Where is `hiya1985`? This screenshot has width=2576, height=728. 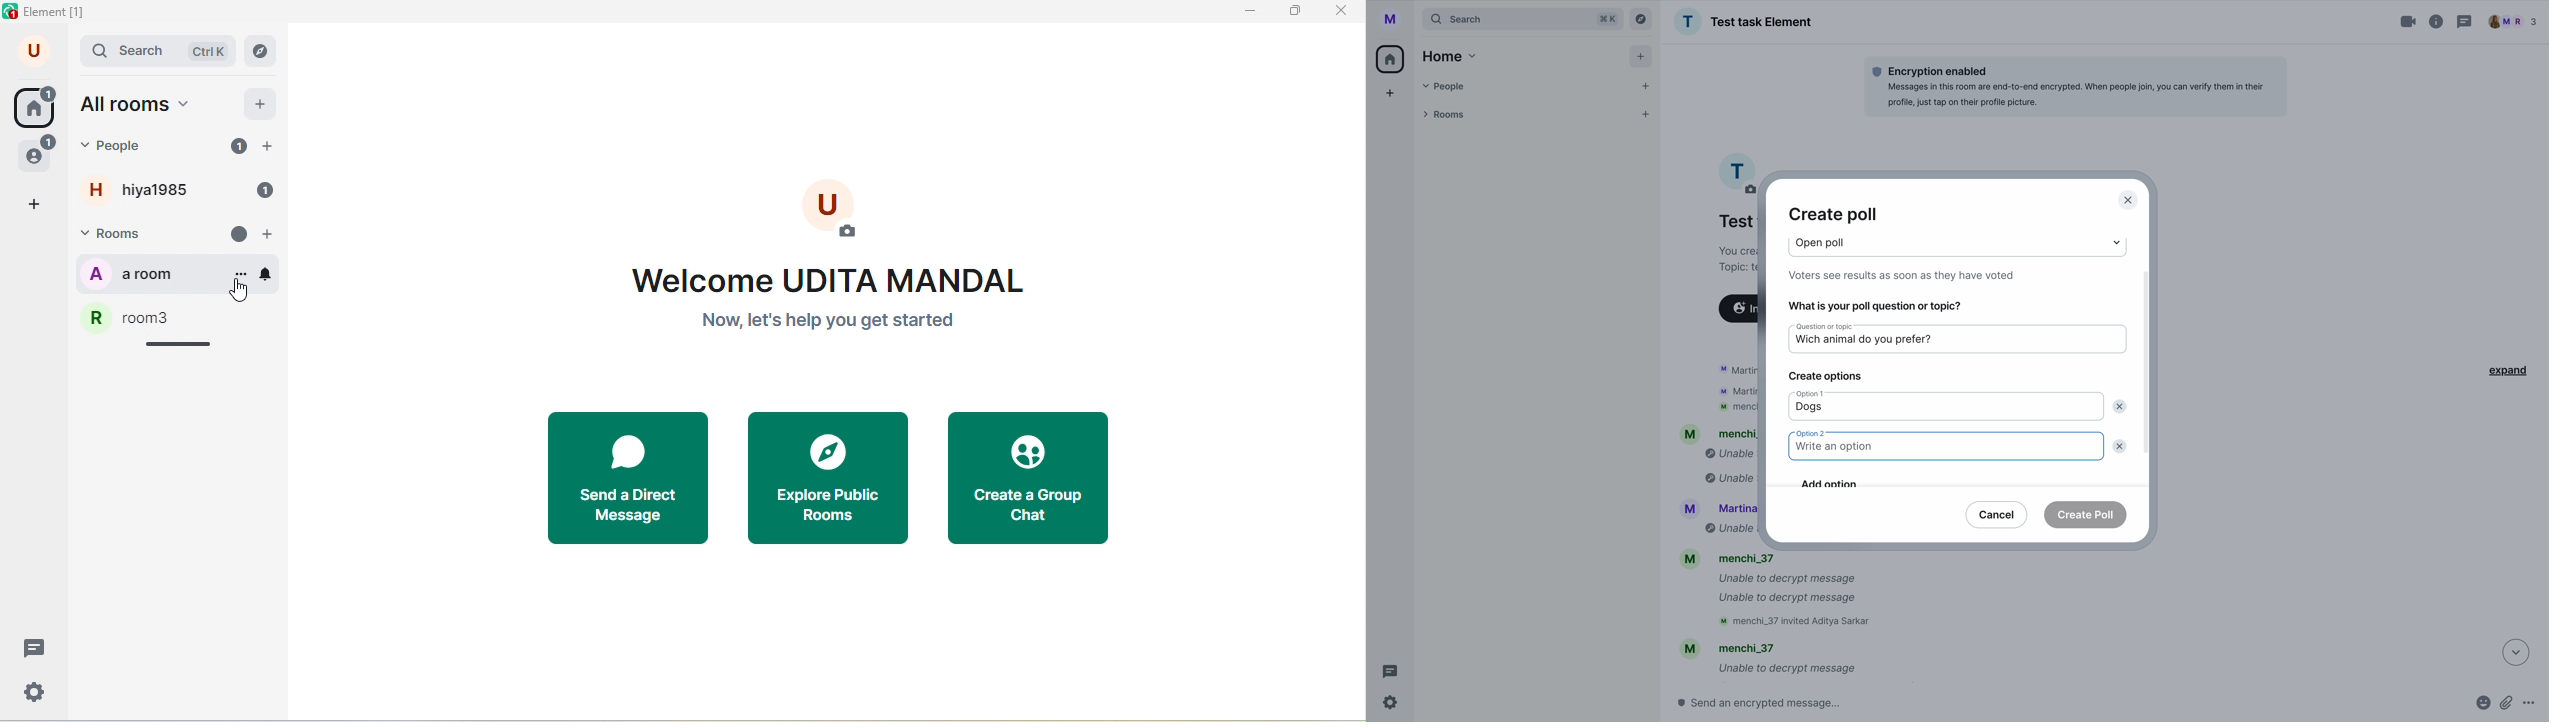
hiya1985 is located at coordinates (149, 190).